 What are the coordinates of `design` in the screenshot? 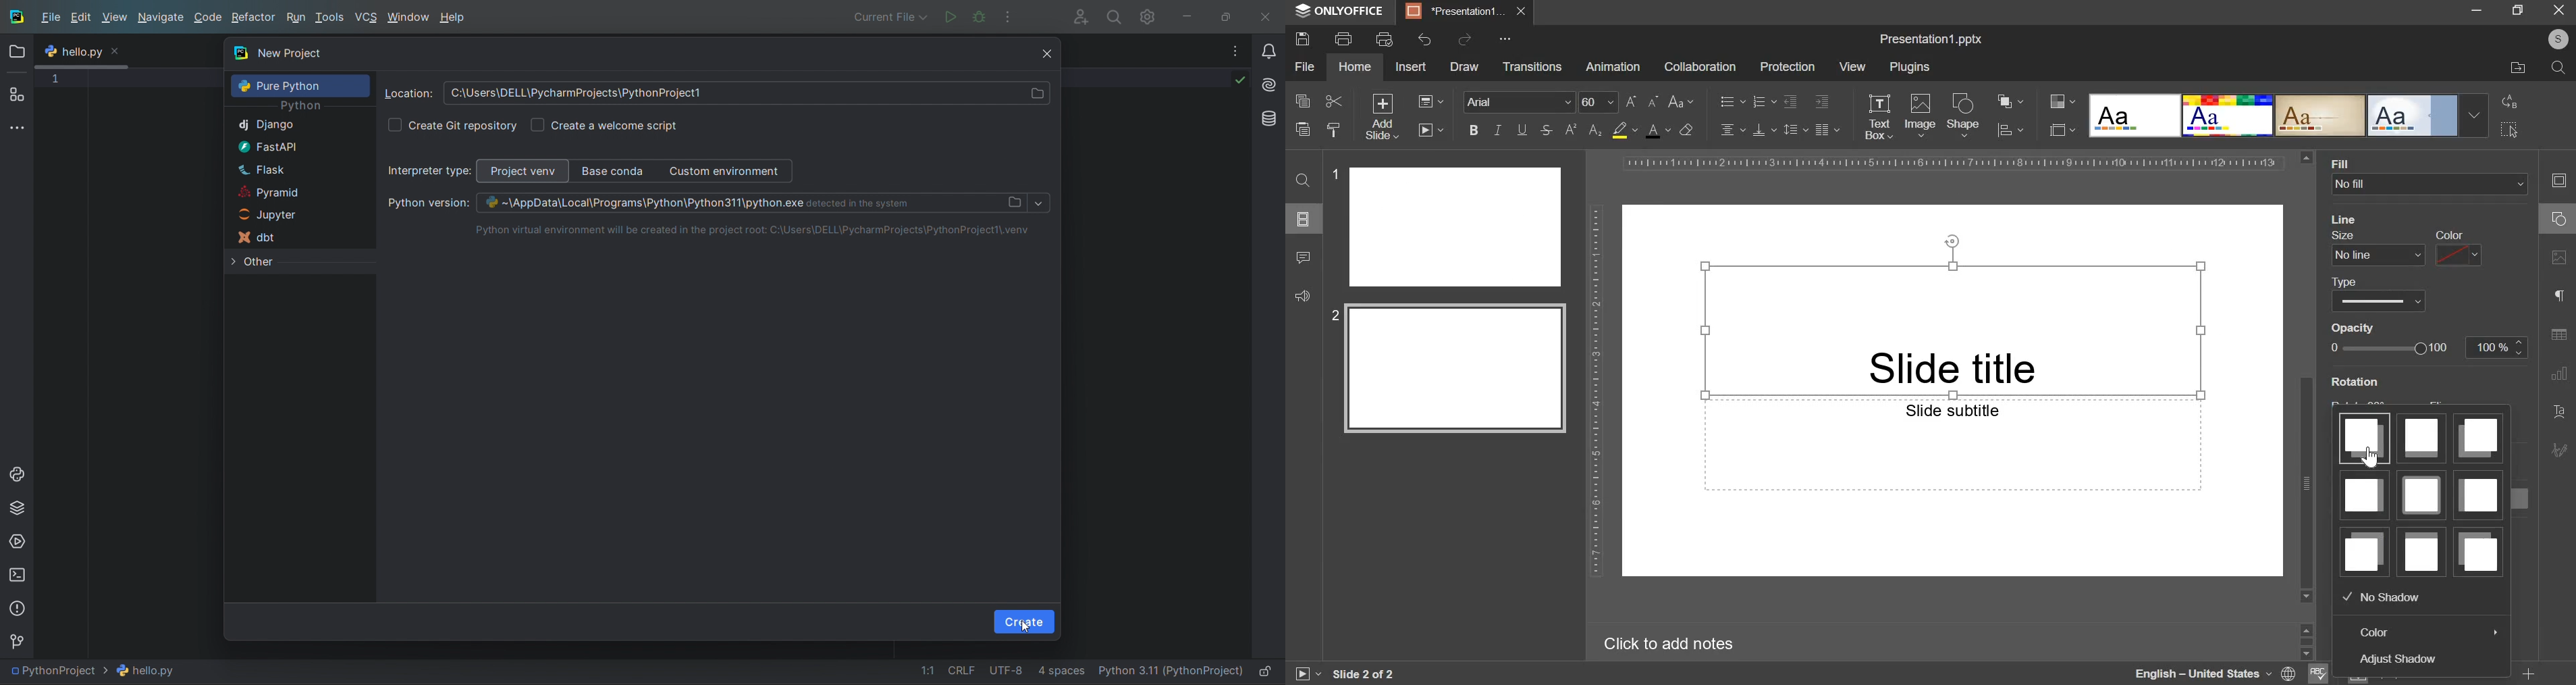 It's located at (2288, 115).